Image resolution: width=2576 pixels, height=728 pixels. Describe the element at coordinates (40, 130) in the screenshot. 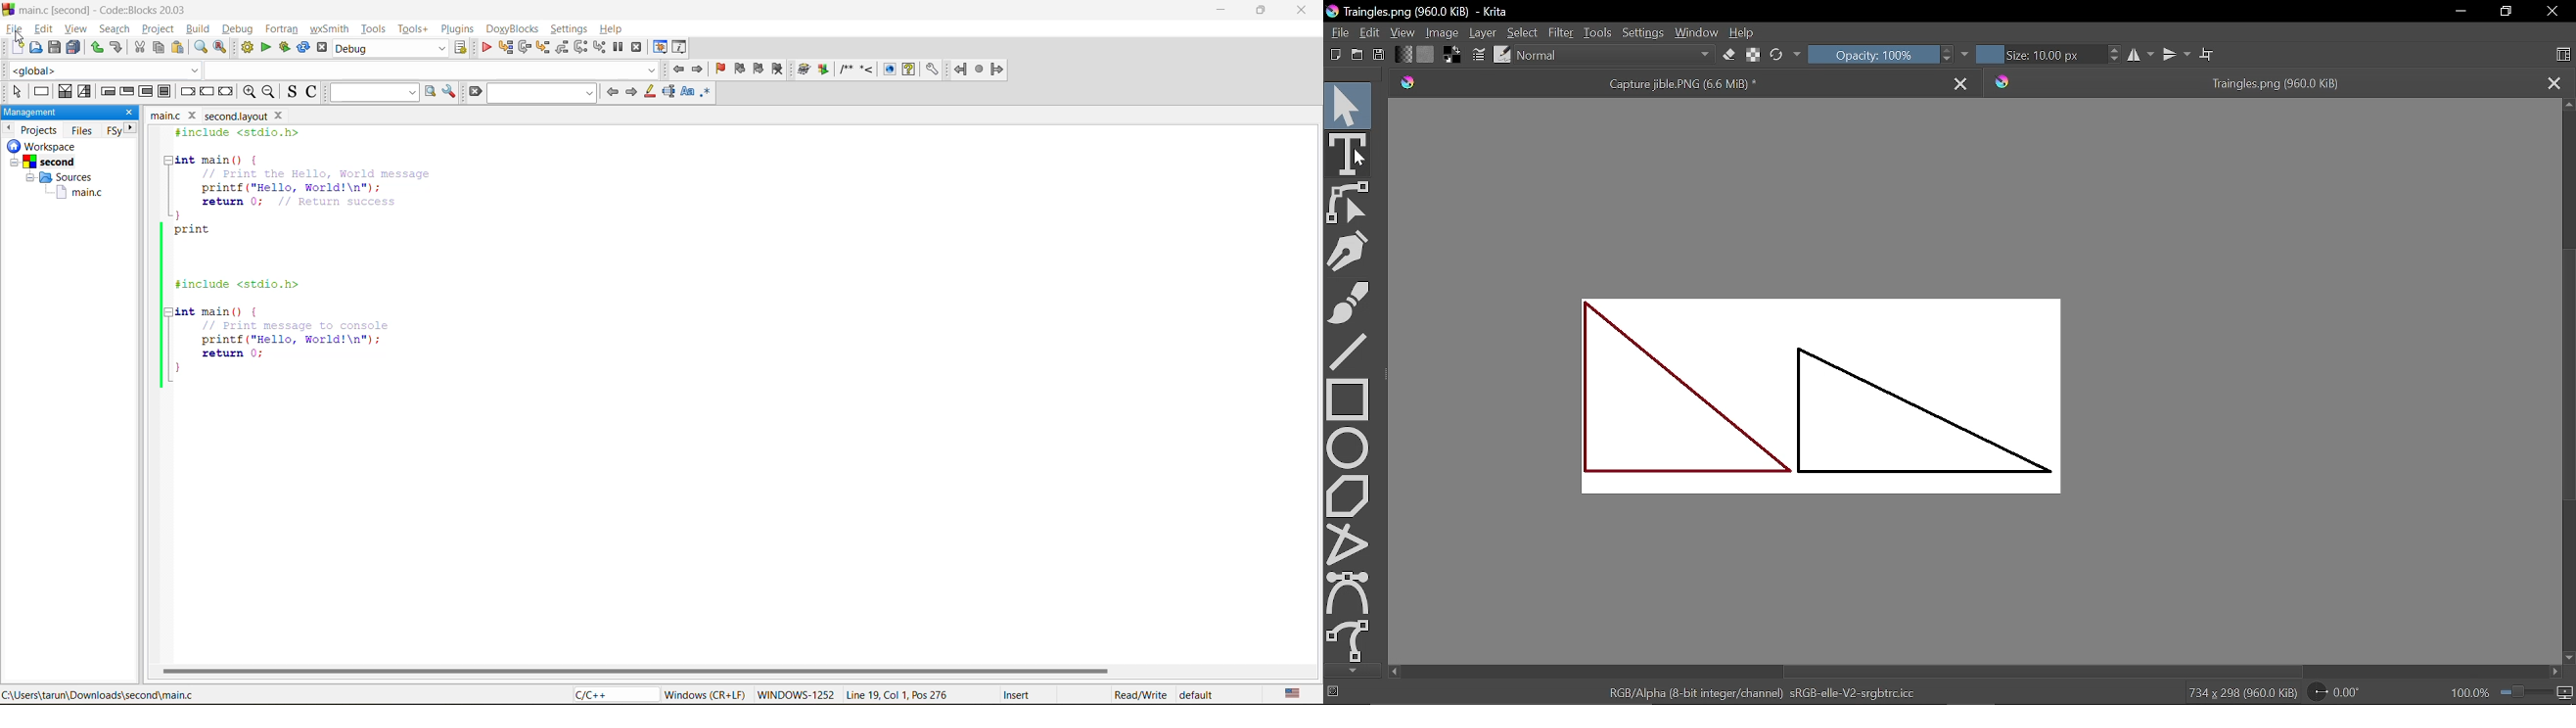

I see `projects` at that location.